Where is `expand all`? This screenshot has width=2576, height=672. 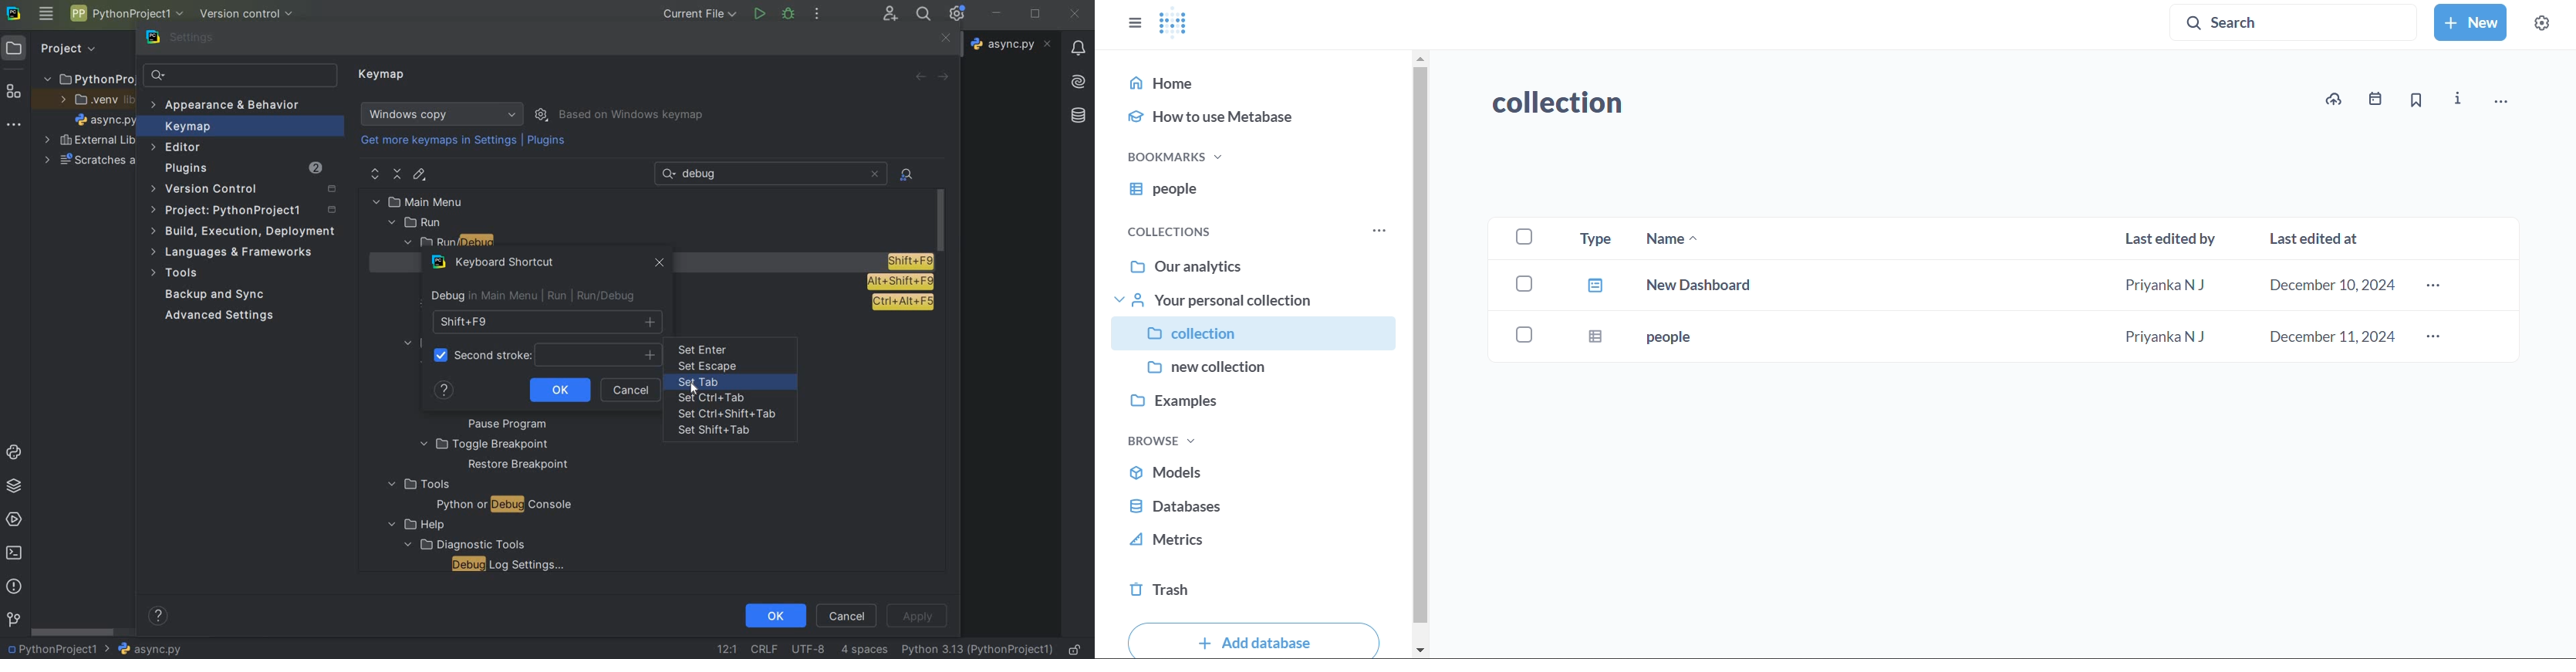
expand all is located at coordinates (376, 174).